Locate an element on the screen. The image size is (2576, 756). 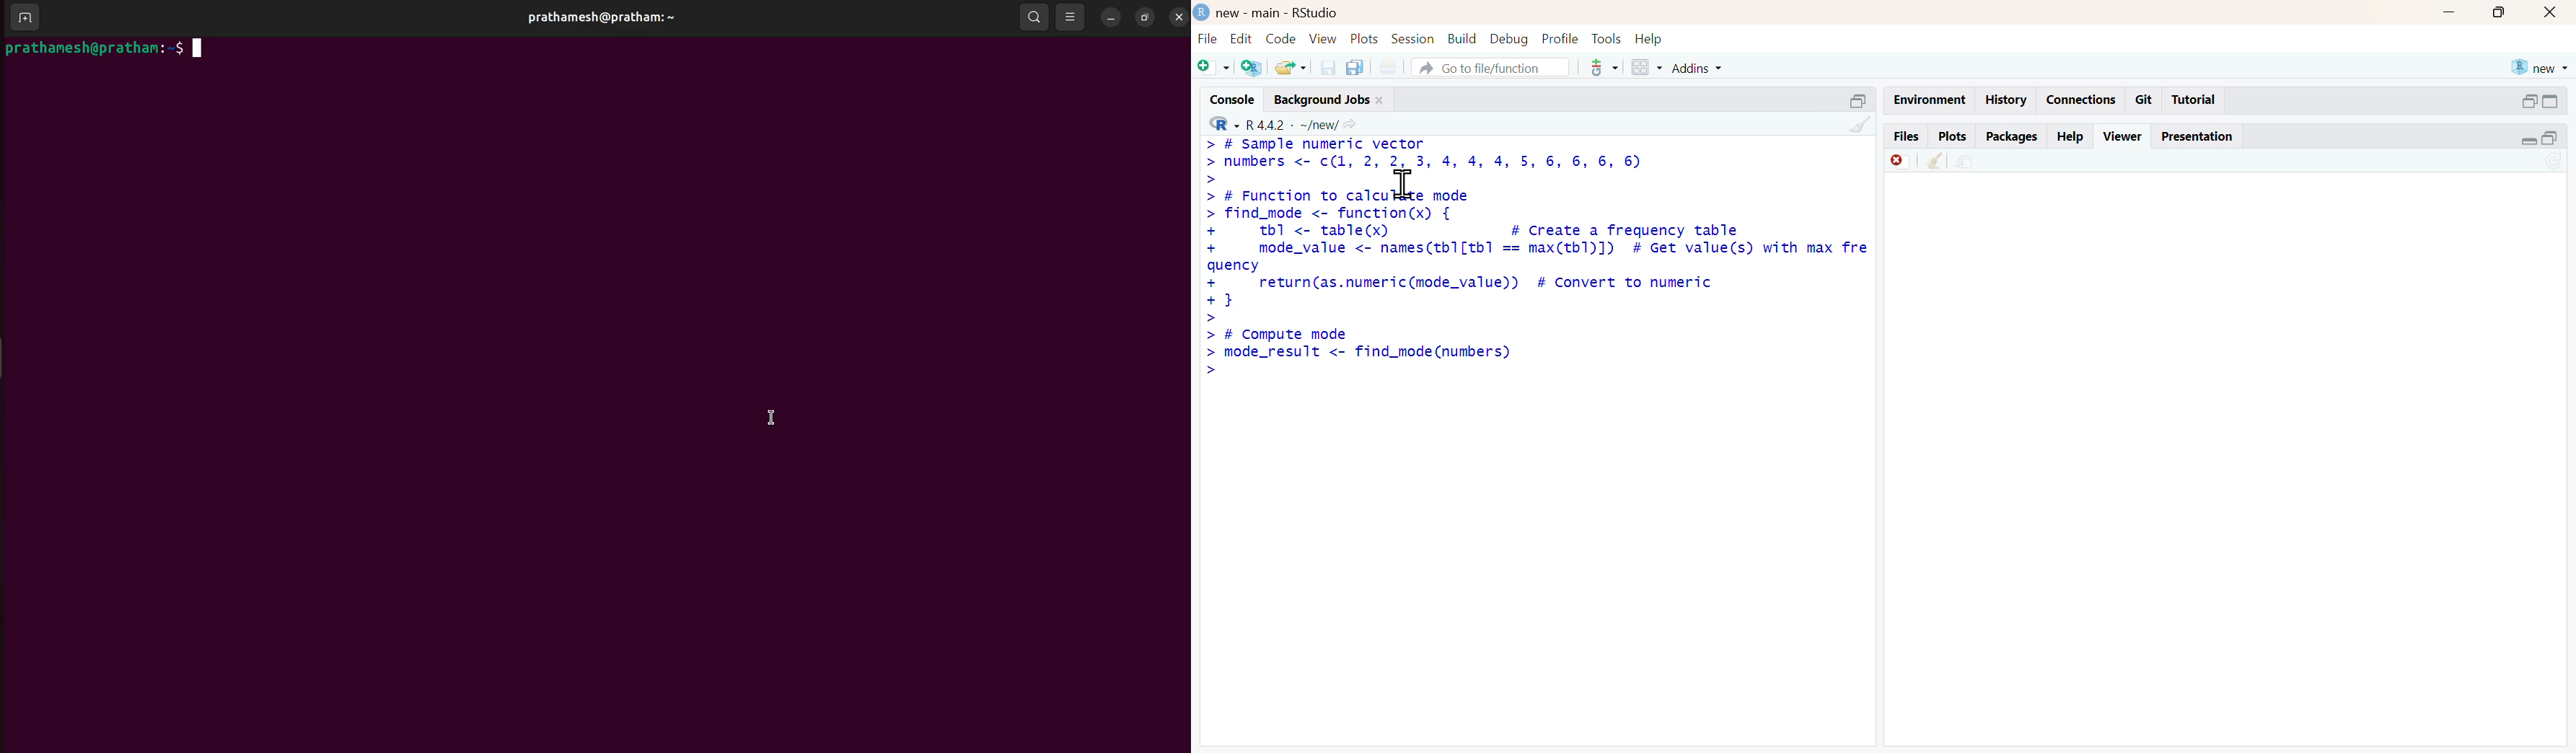
R is located at coordinates (1224, 124).